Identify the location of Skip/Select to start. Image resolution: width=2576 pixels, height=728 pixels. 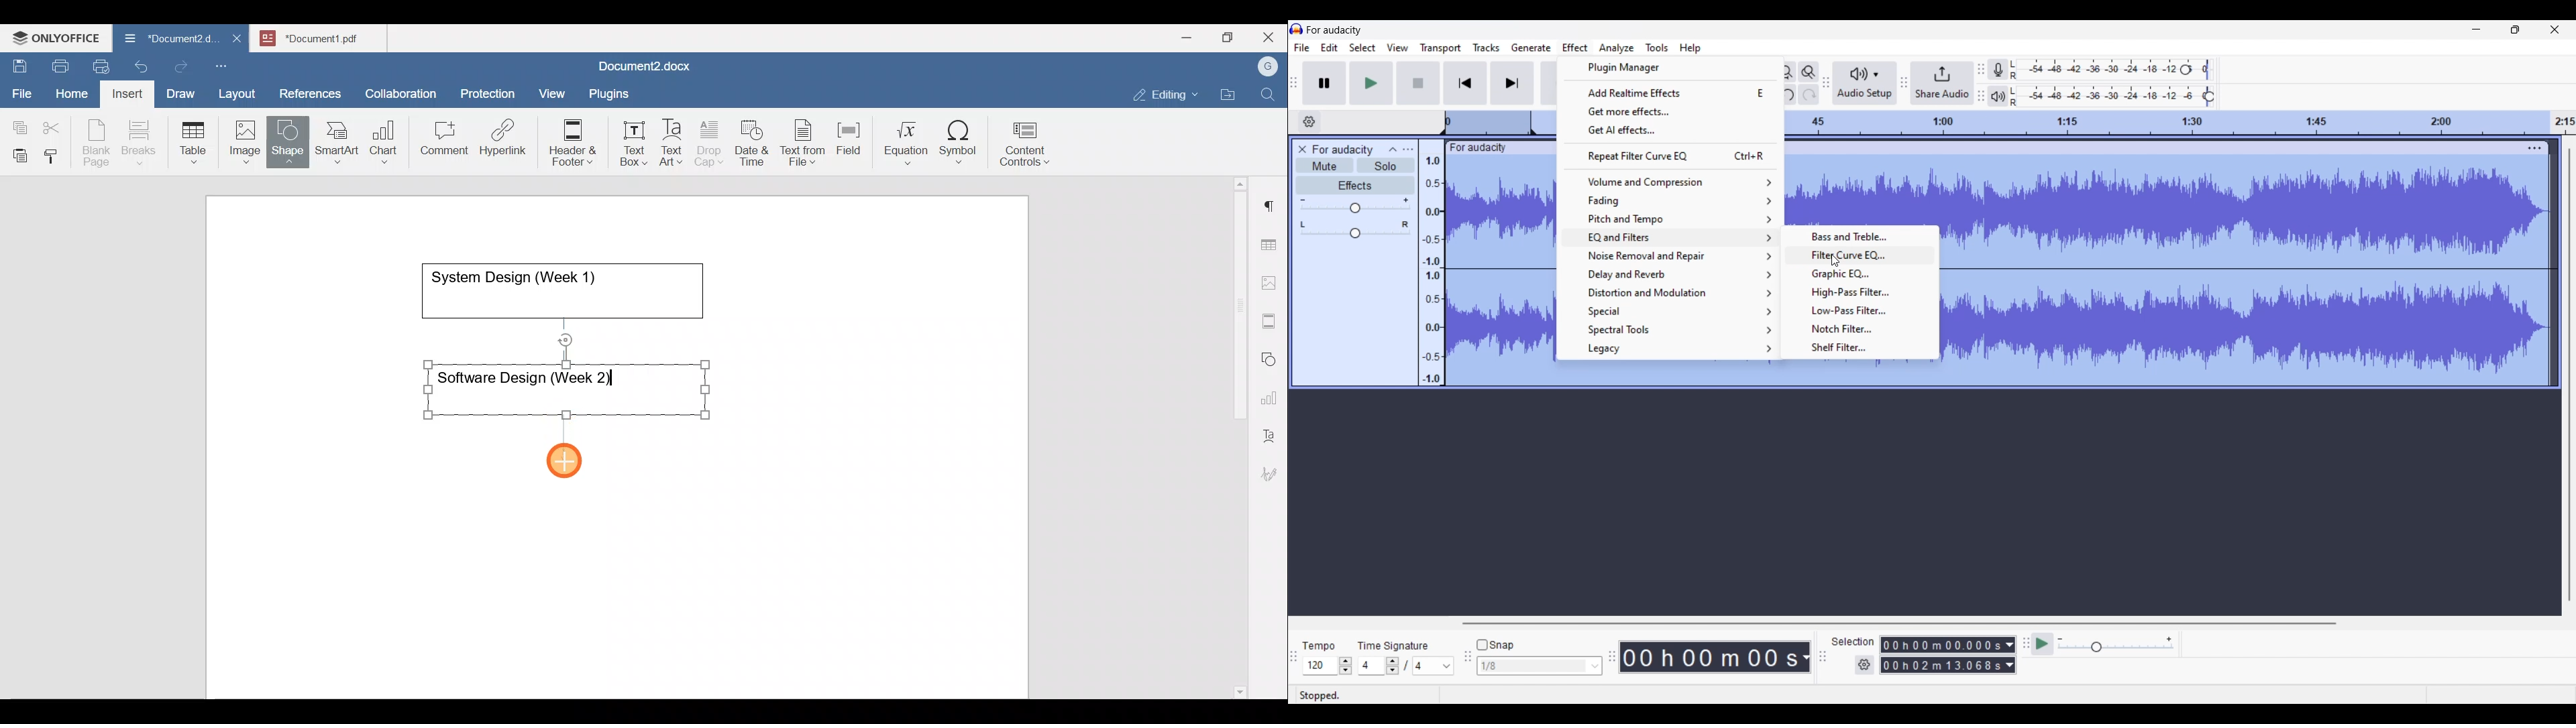
(1465, 83).